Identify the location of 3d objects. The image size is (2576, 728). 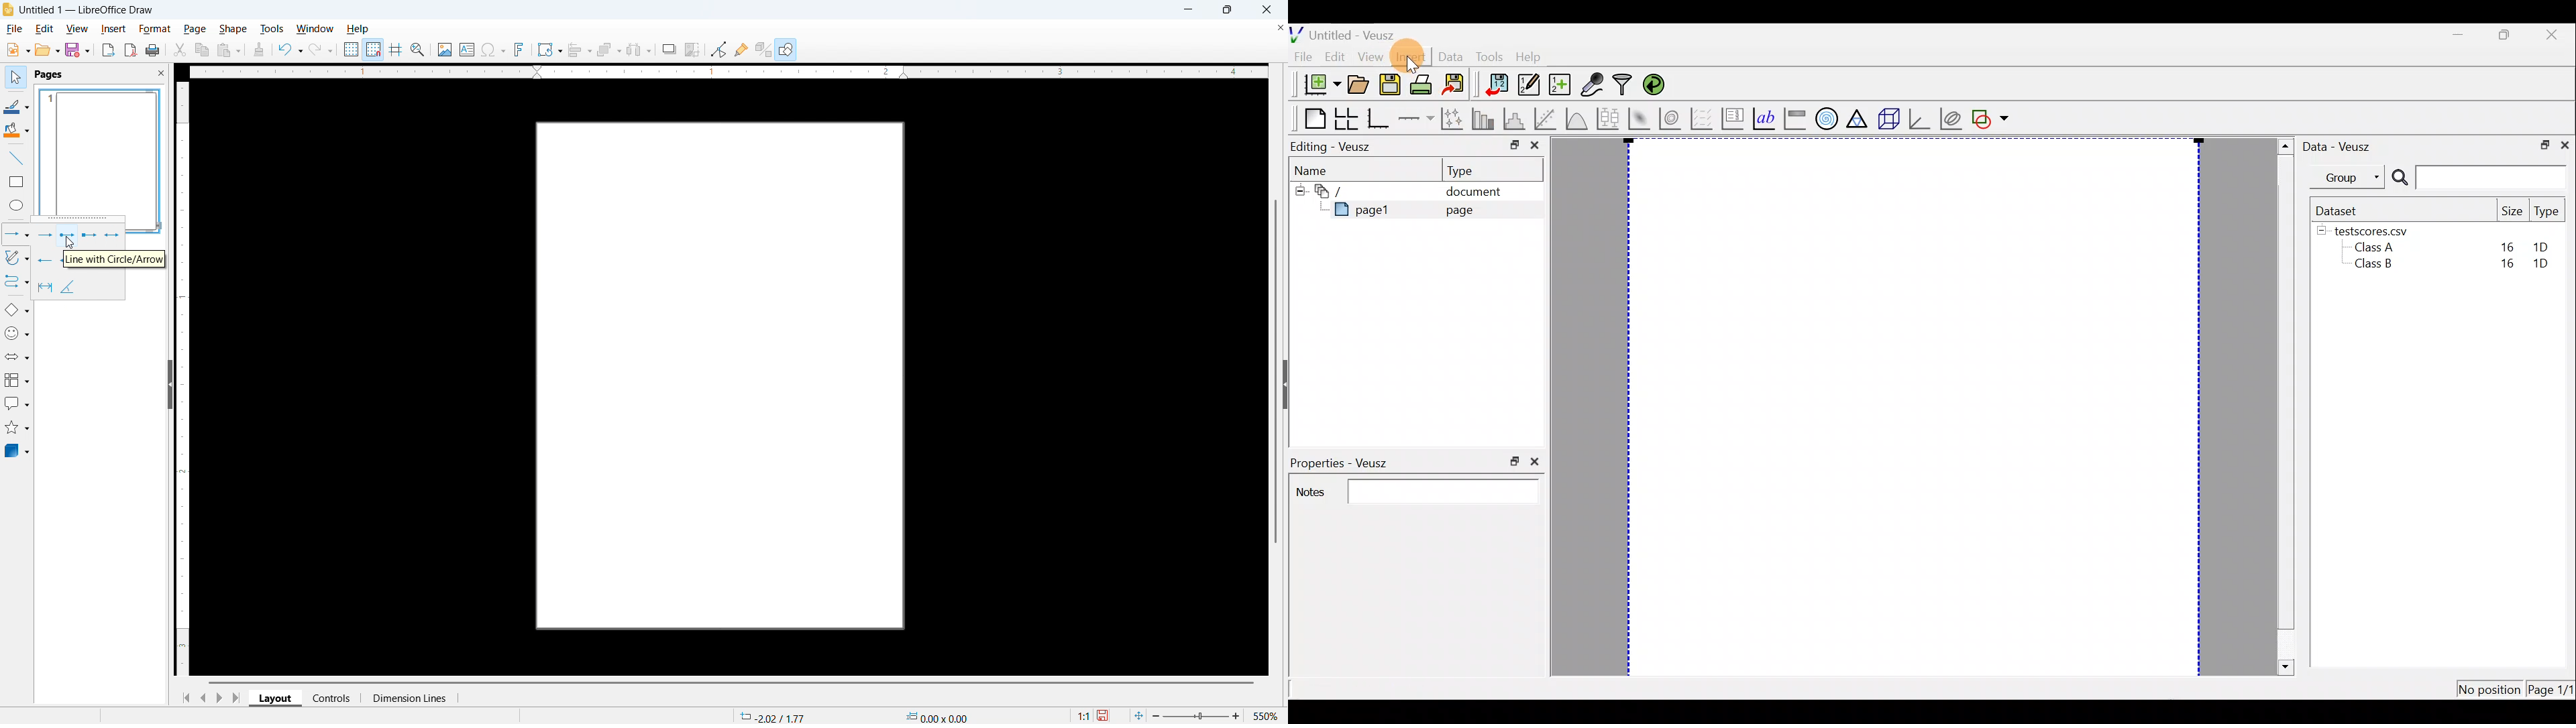
(18, 451).